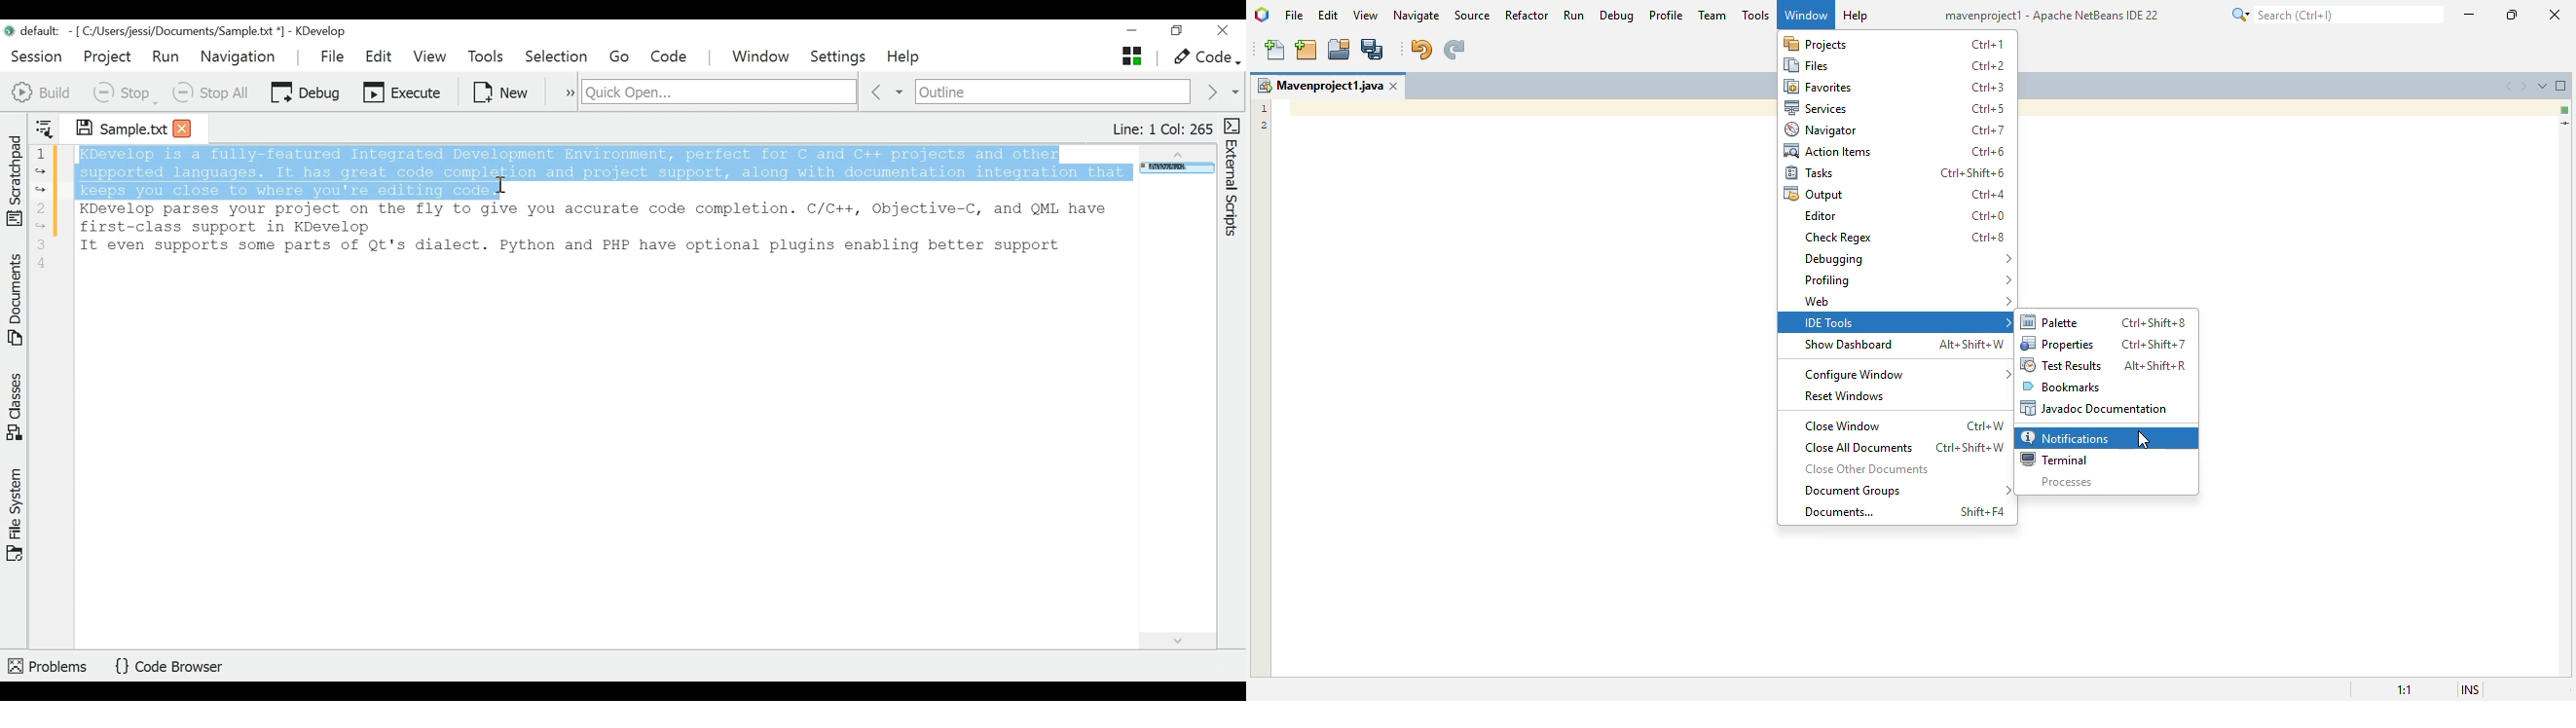 The height and width of the screenshot is (728, 2576). What do you see at coordinates (1819, 215) in the screenshot?
I see `editor` at bounding box center [1819, 215].